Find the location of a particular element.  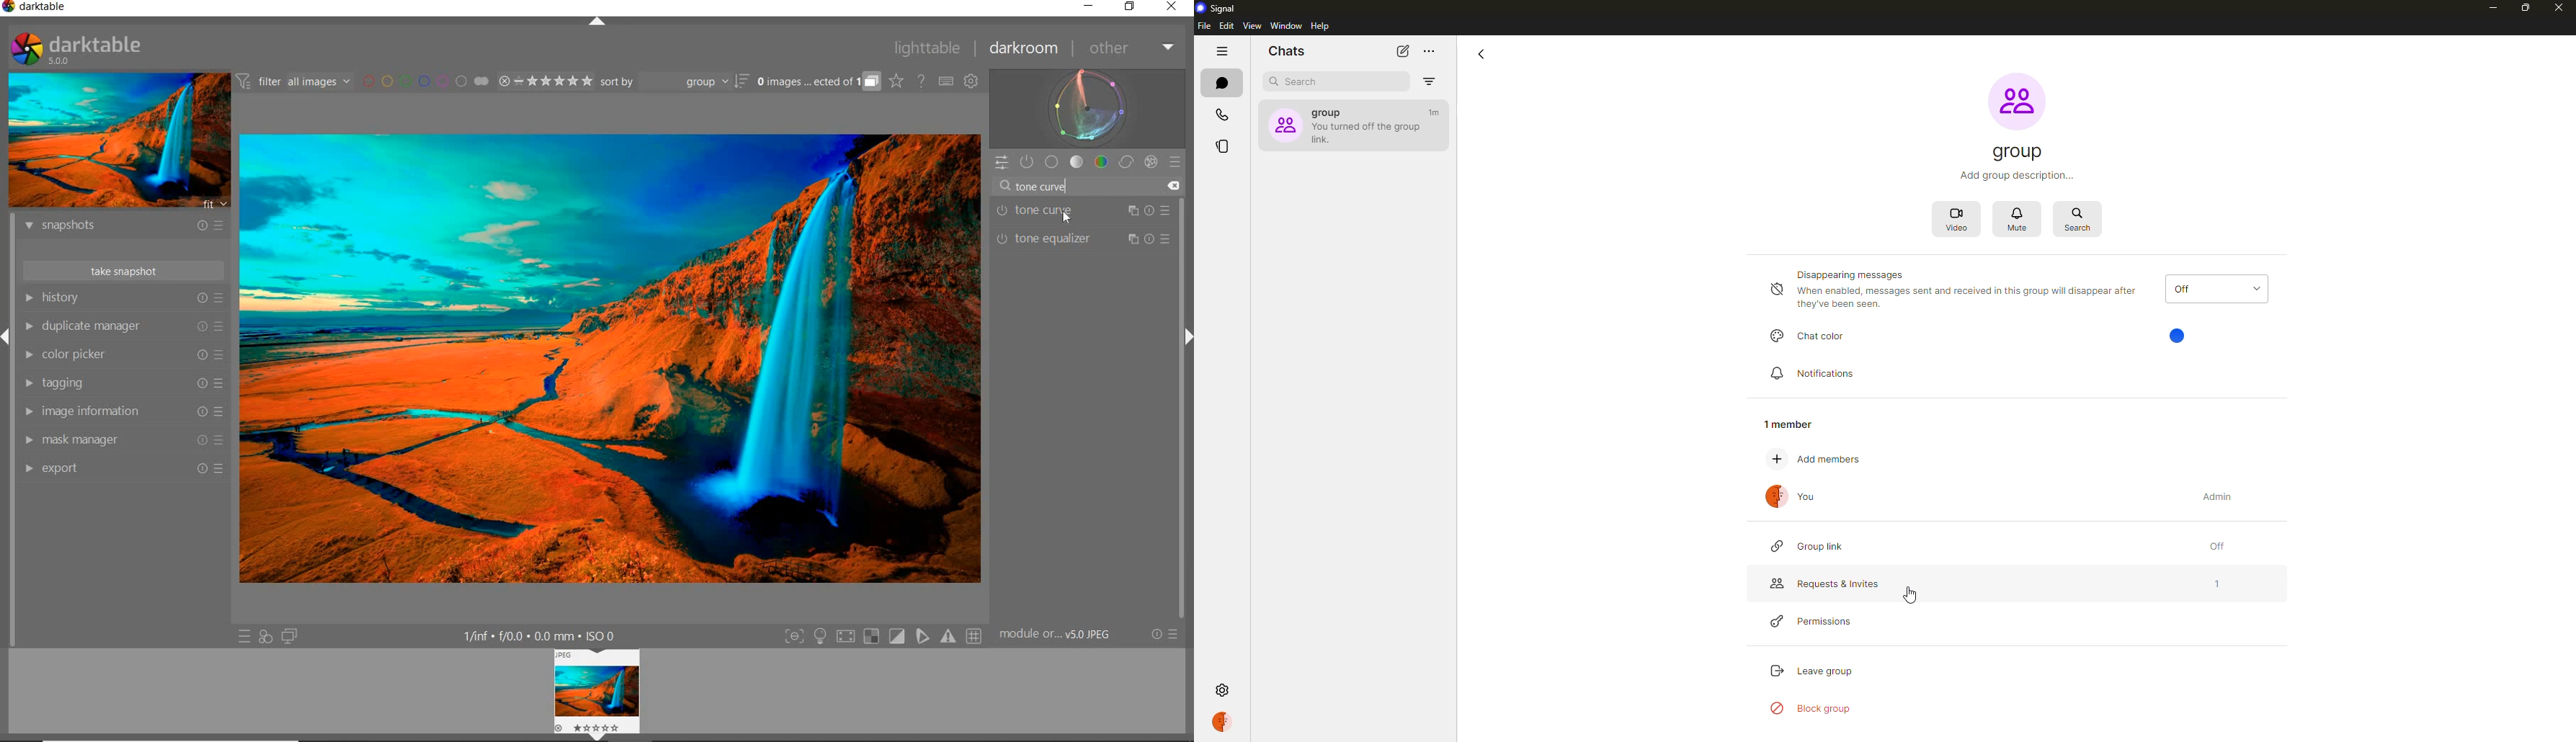

MODULE...v5.0 JPEG is located at coordinates (1059, 635).